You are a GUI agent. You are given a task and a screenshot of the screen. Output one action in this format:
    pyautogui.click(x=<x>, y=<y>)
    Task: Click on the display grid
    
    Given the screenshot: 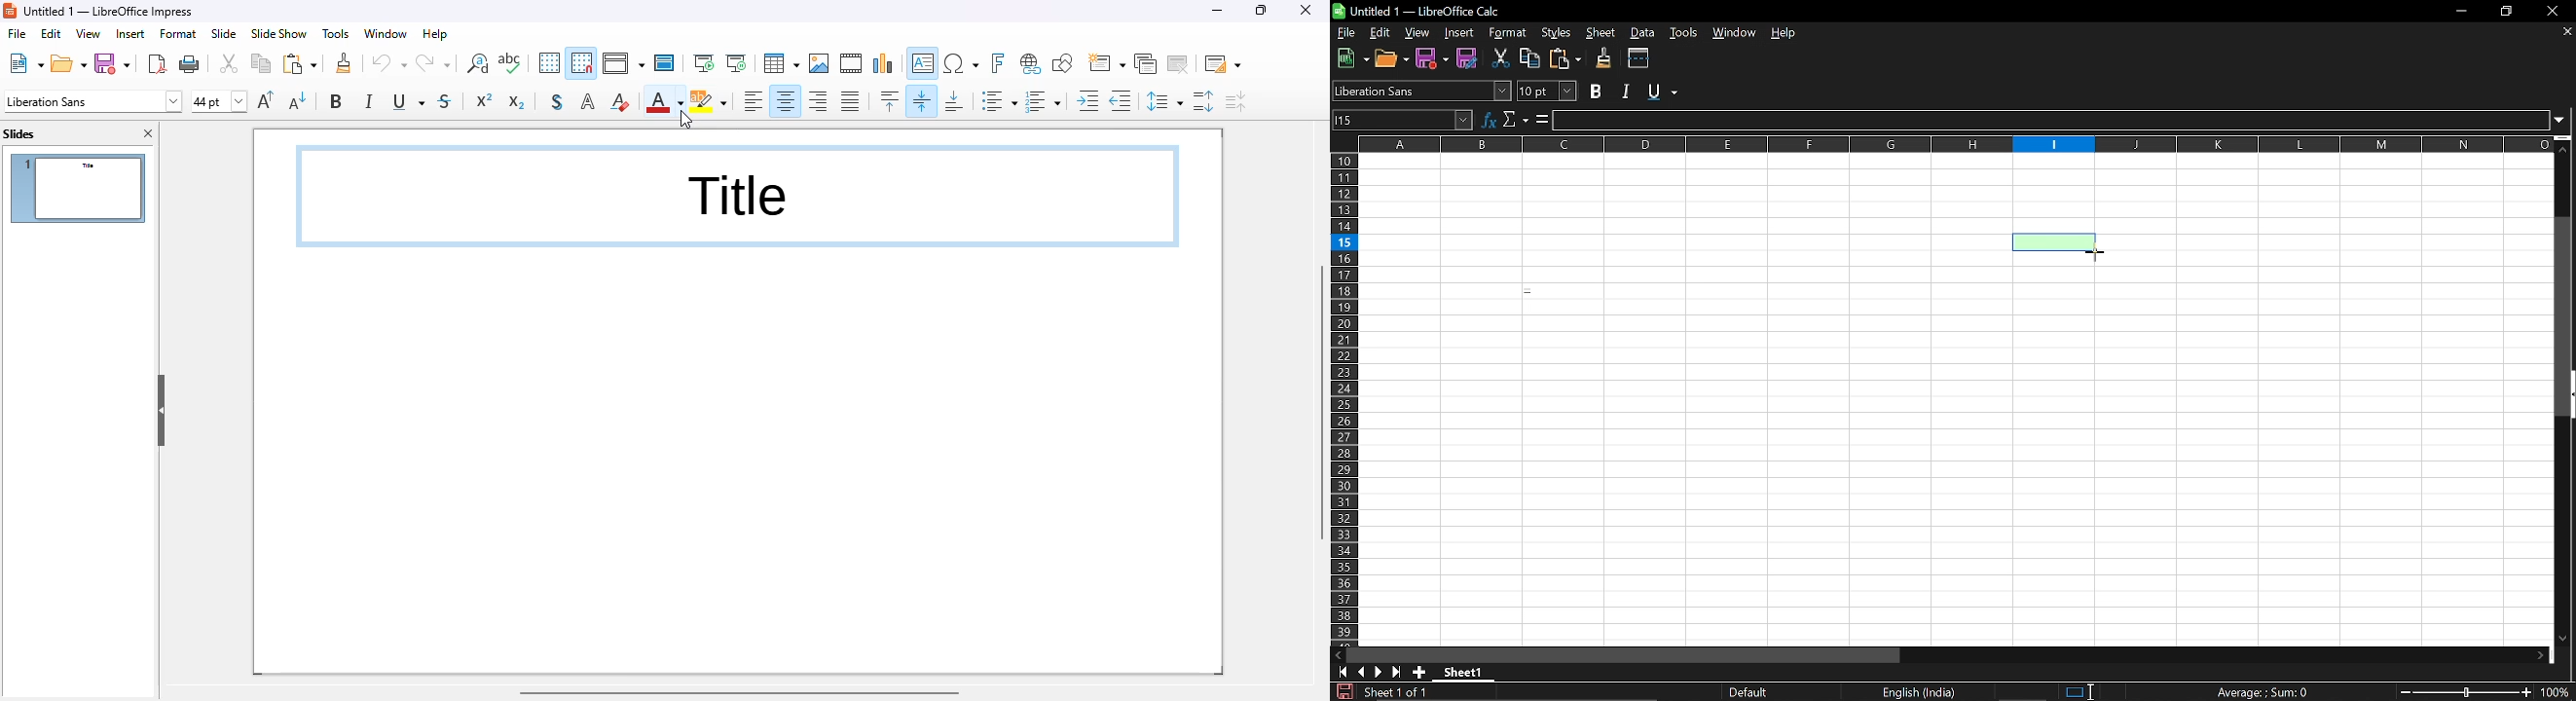 What is the action you would take?
    pyautogui.click(x=549, y=62)
    